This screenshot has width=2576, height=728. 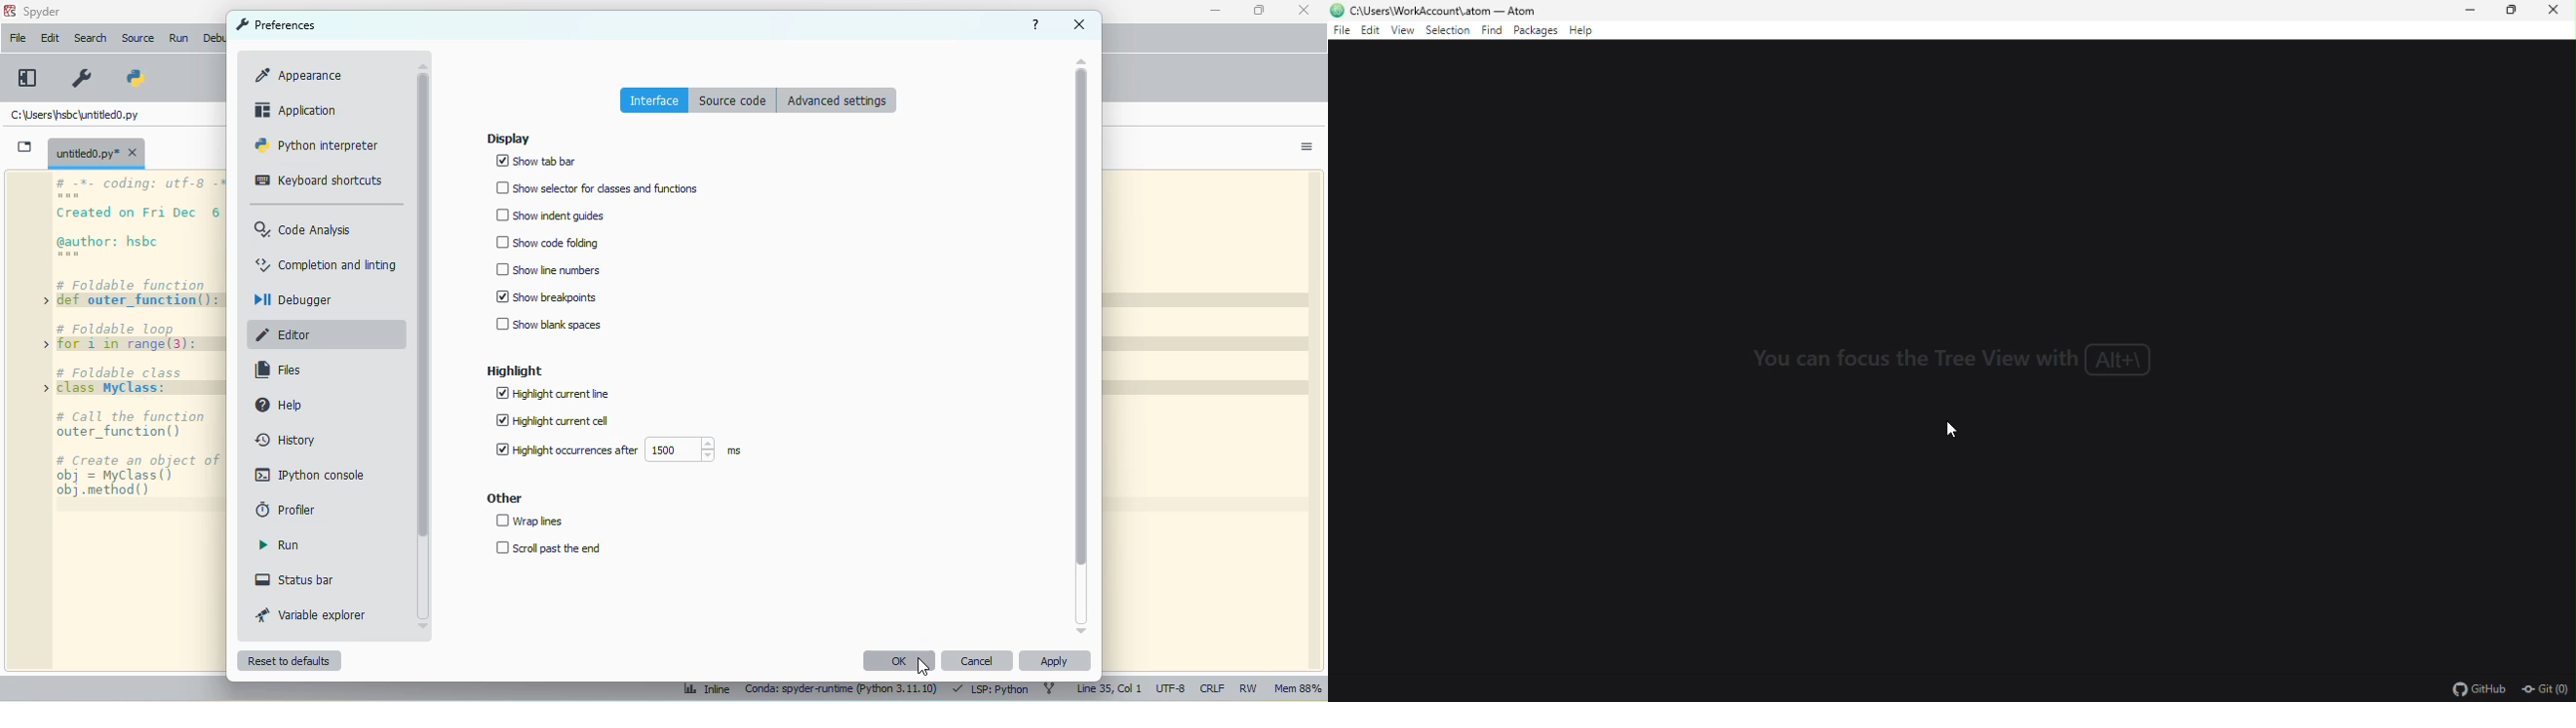 What do you see at coordinates (531, 521) in the screenshot?
I see `wrap lines` at bounding box center [531, 521].